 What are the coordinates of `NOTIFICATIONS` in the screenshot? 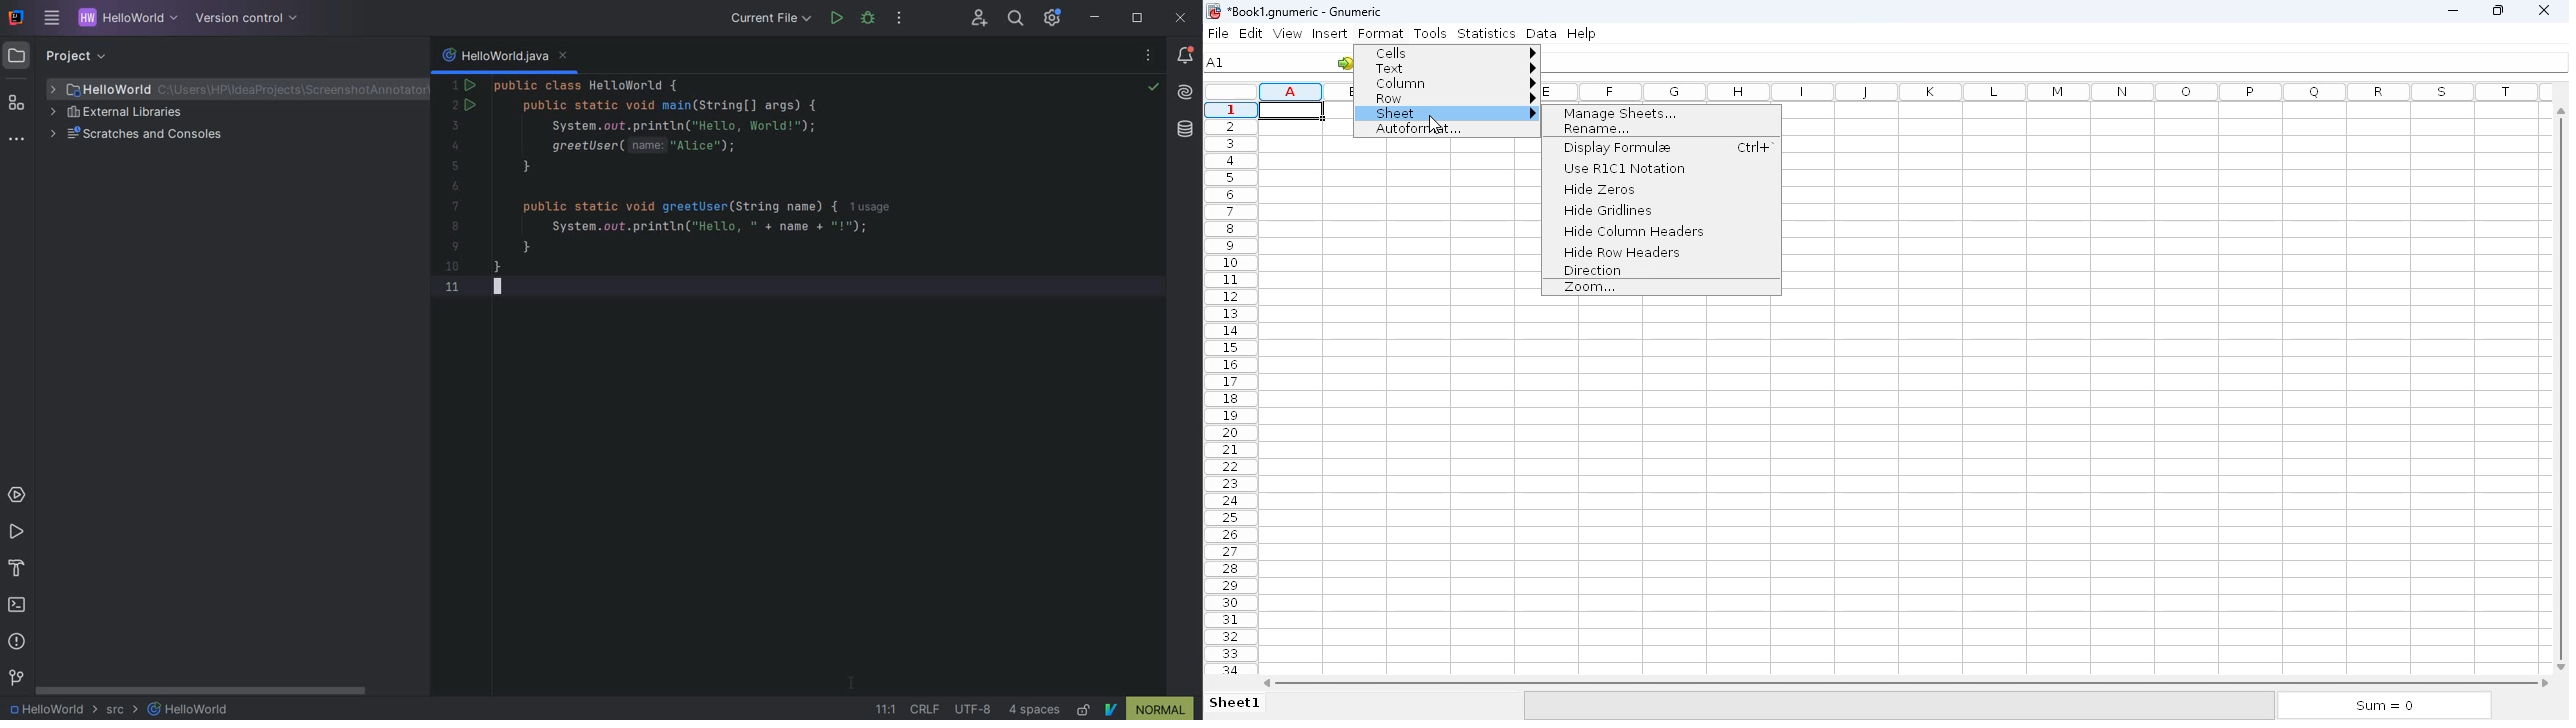 It's located at (1187, 54).